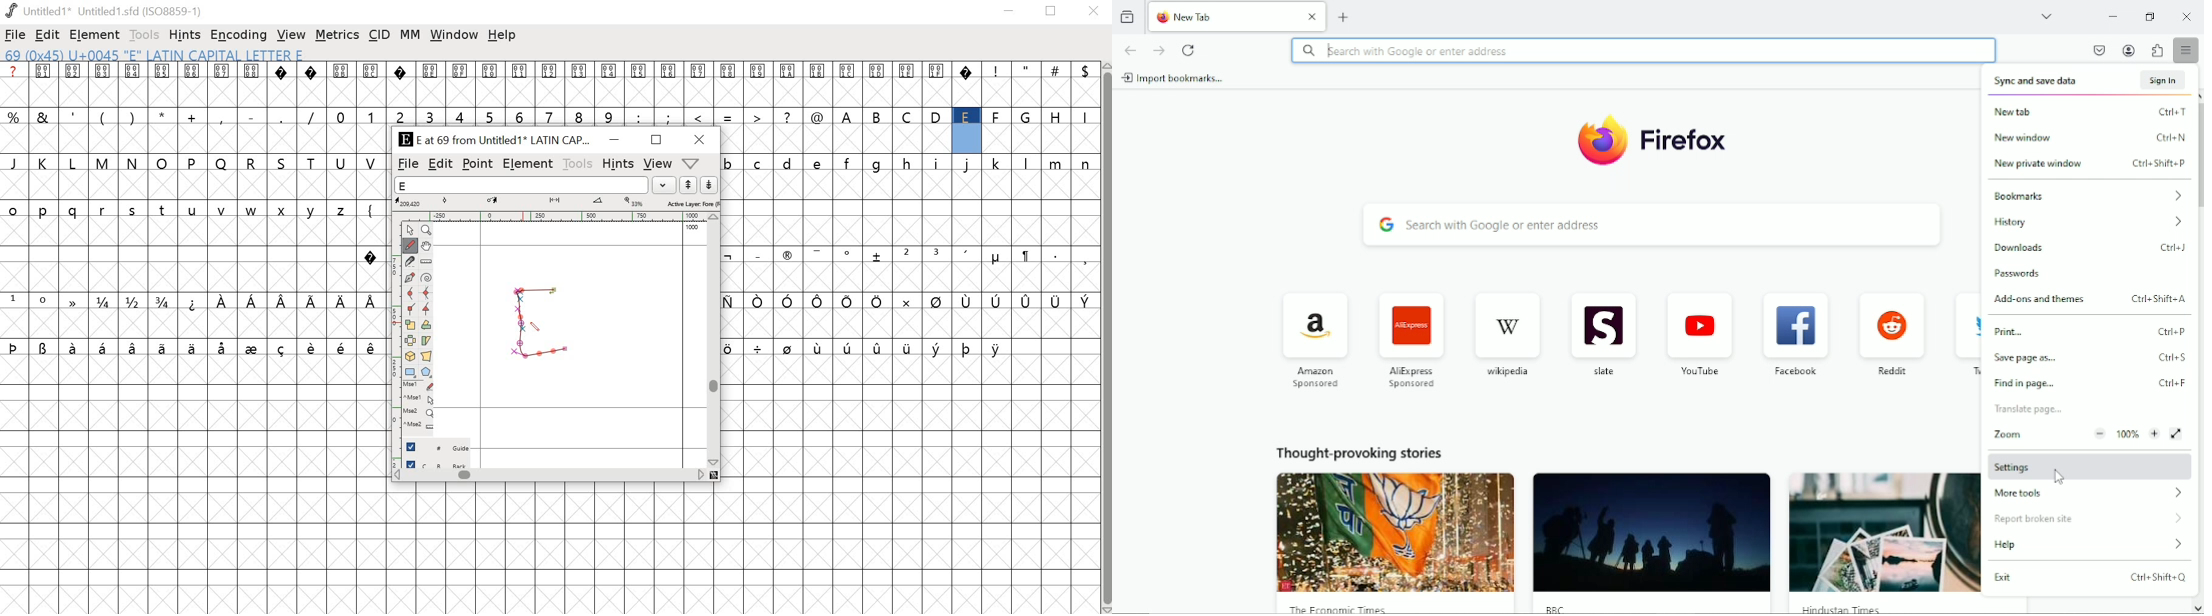 This screenshot has height=616, width=2212. Describe the element at coordinates (192, 163) in the screenshot. I see `uppercase alphabets` at that location.